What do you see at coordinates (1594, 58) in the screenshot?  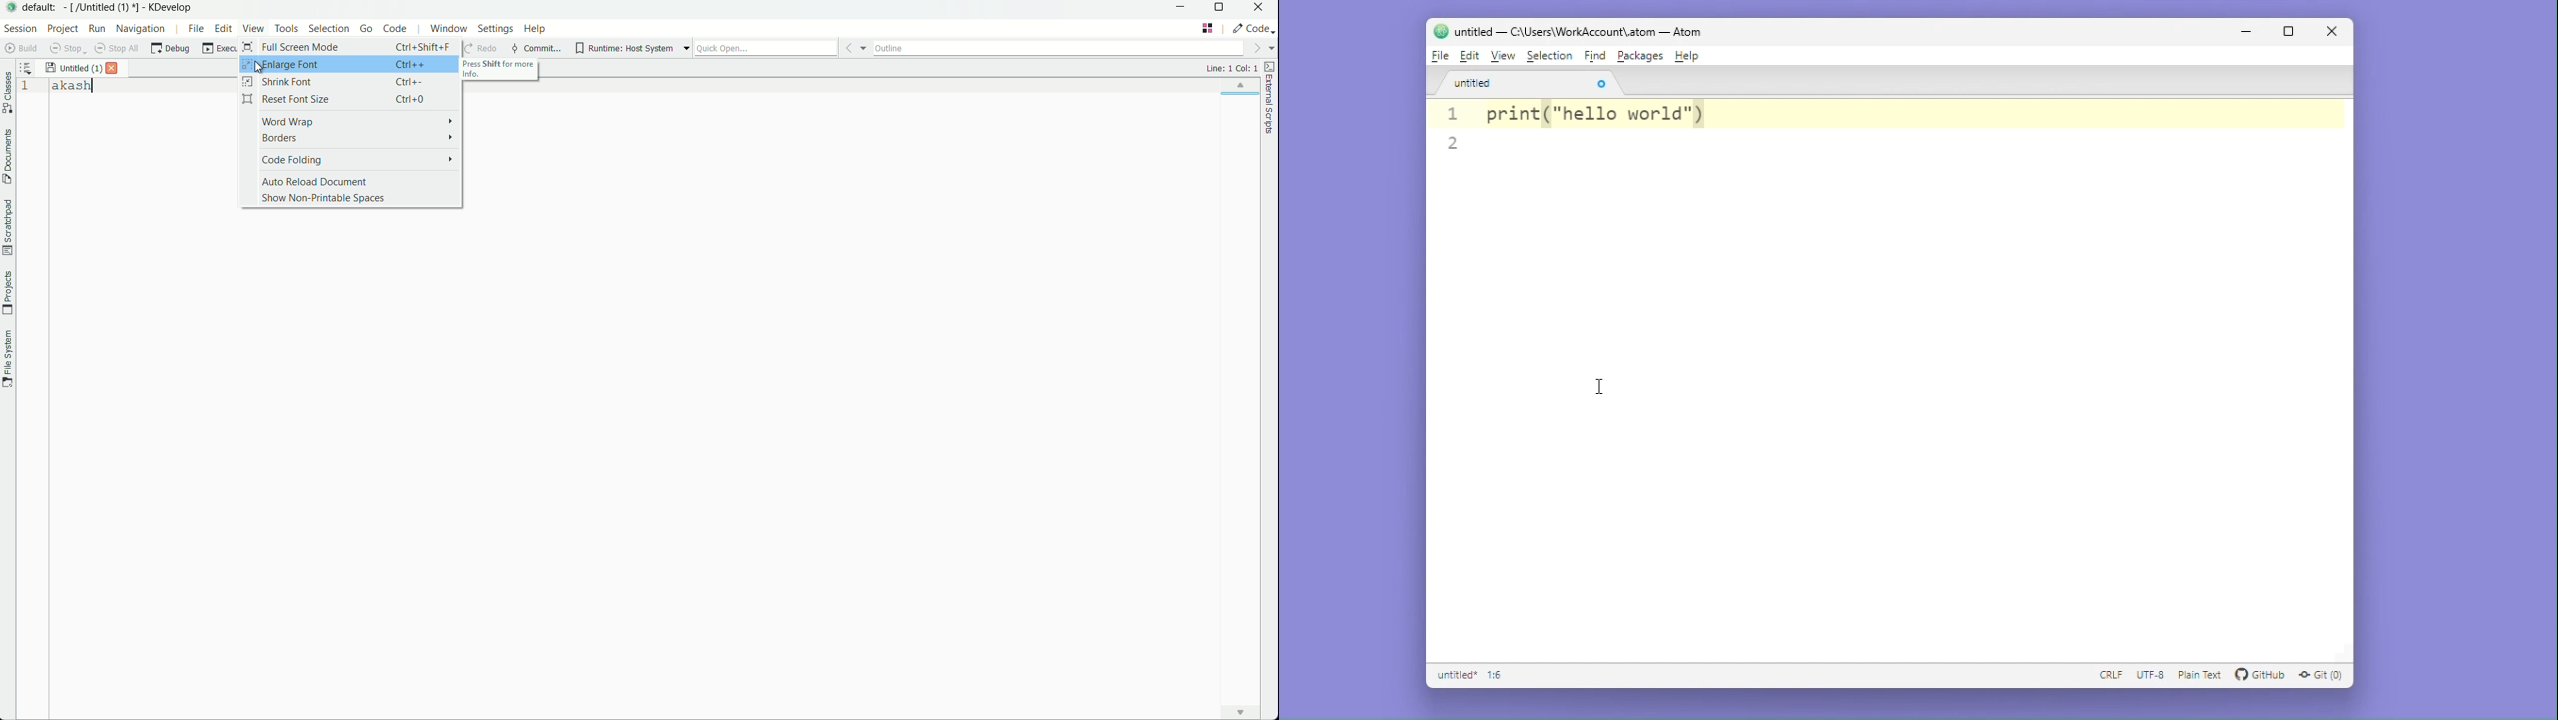 I see `Find` at bounding box center [1594, 58].